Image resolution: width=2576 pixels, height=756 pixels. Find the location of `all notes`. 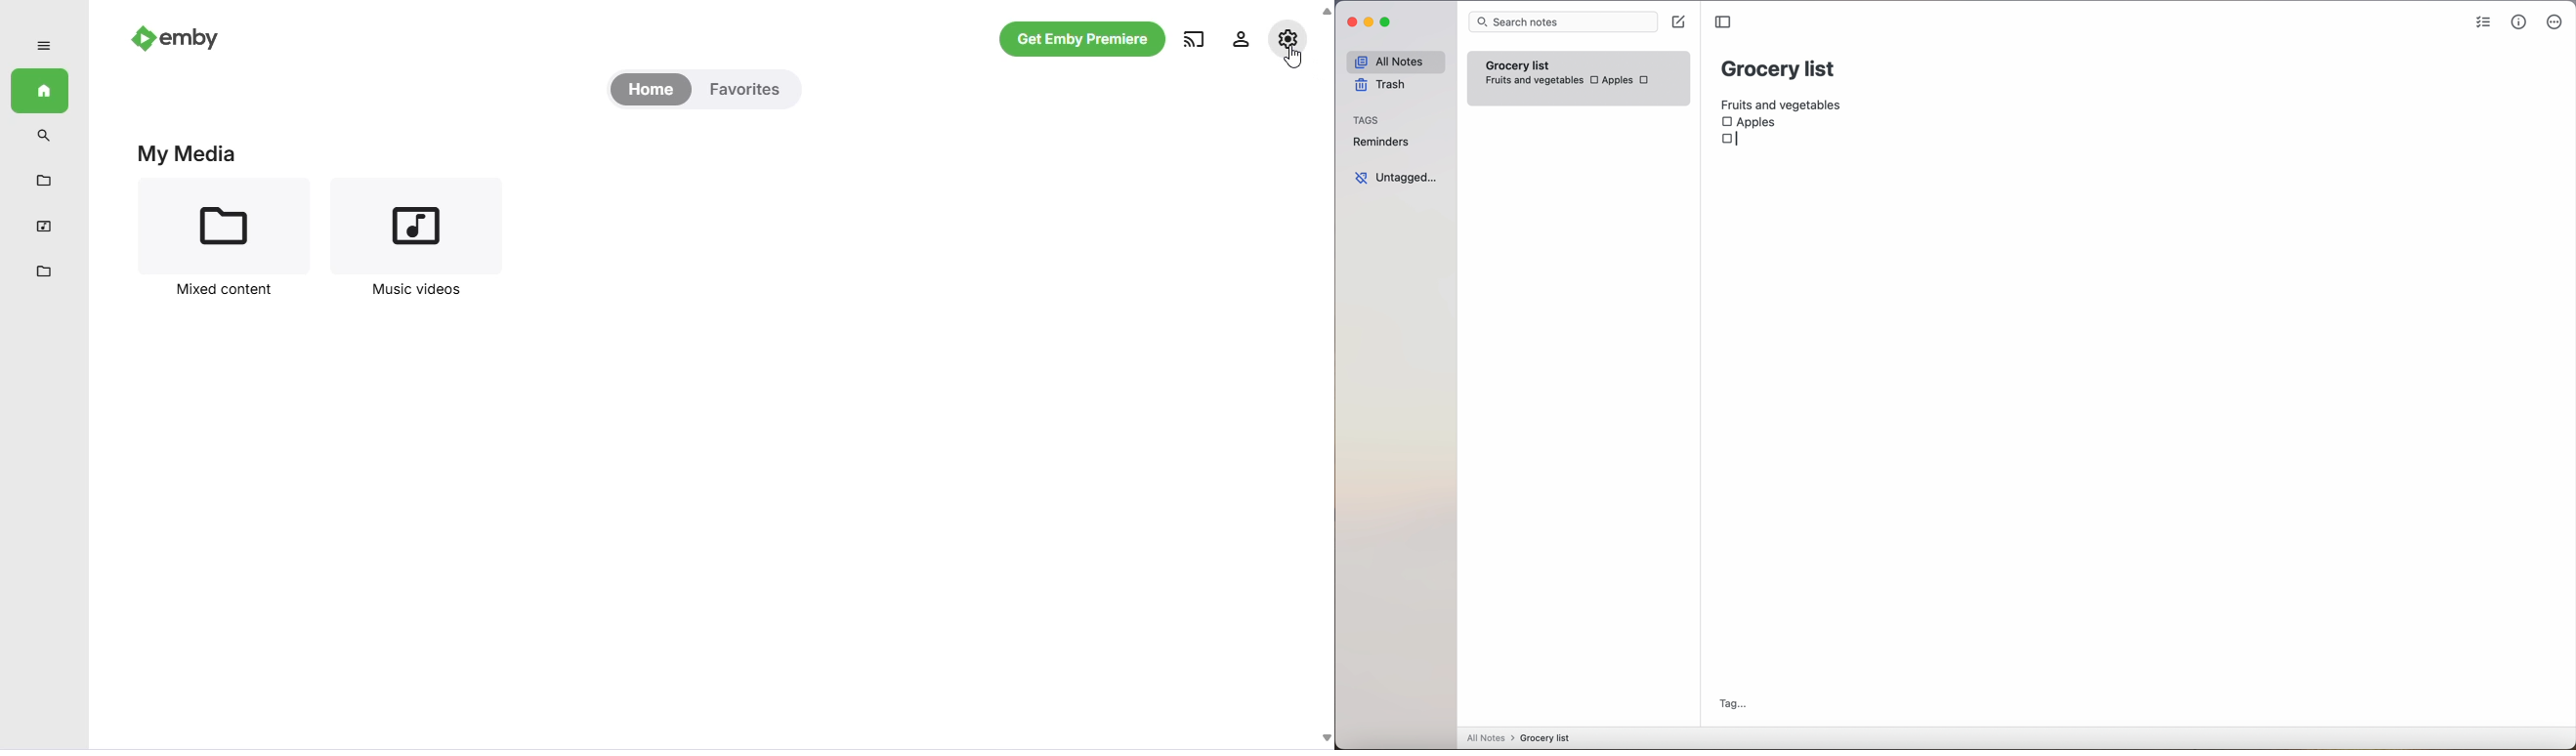

all notes is located at coordinates (1395, 62).